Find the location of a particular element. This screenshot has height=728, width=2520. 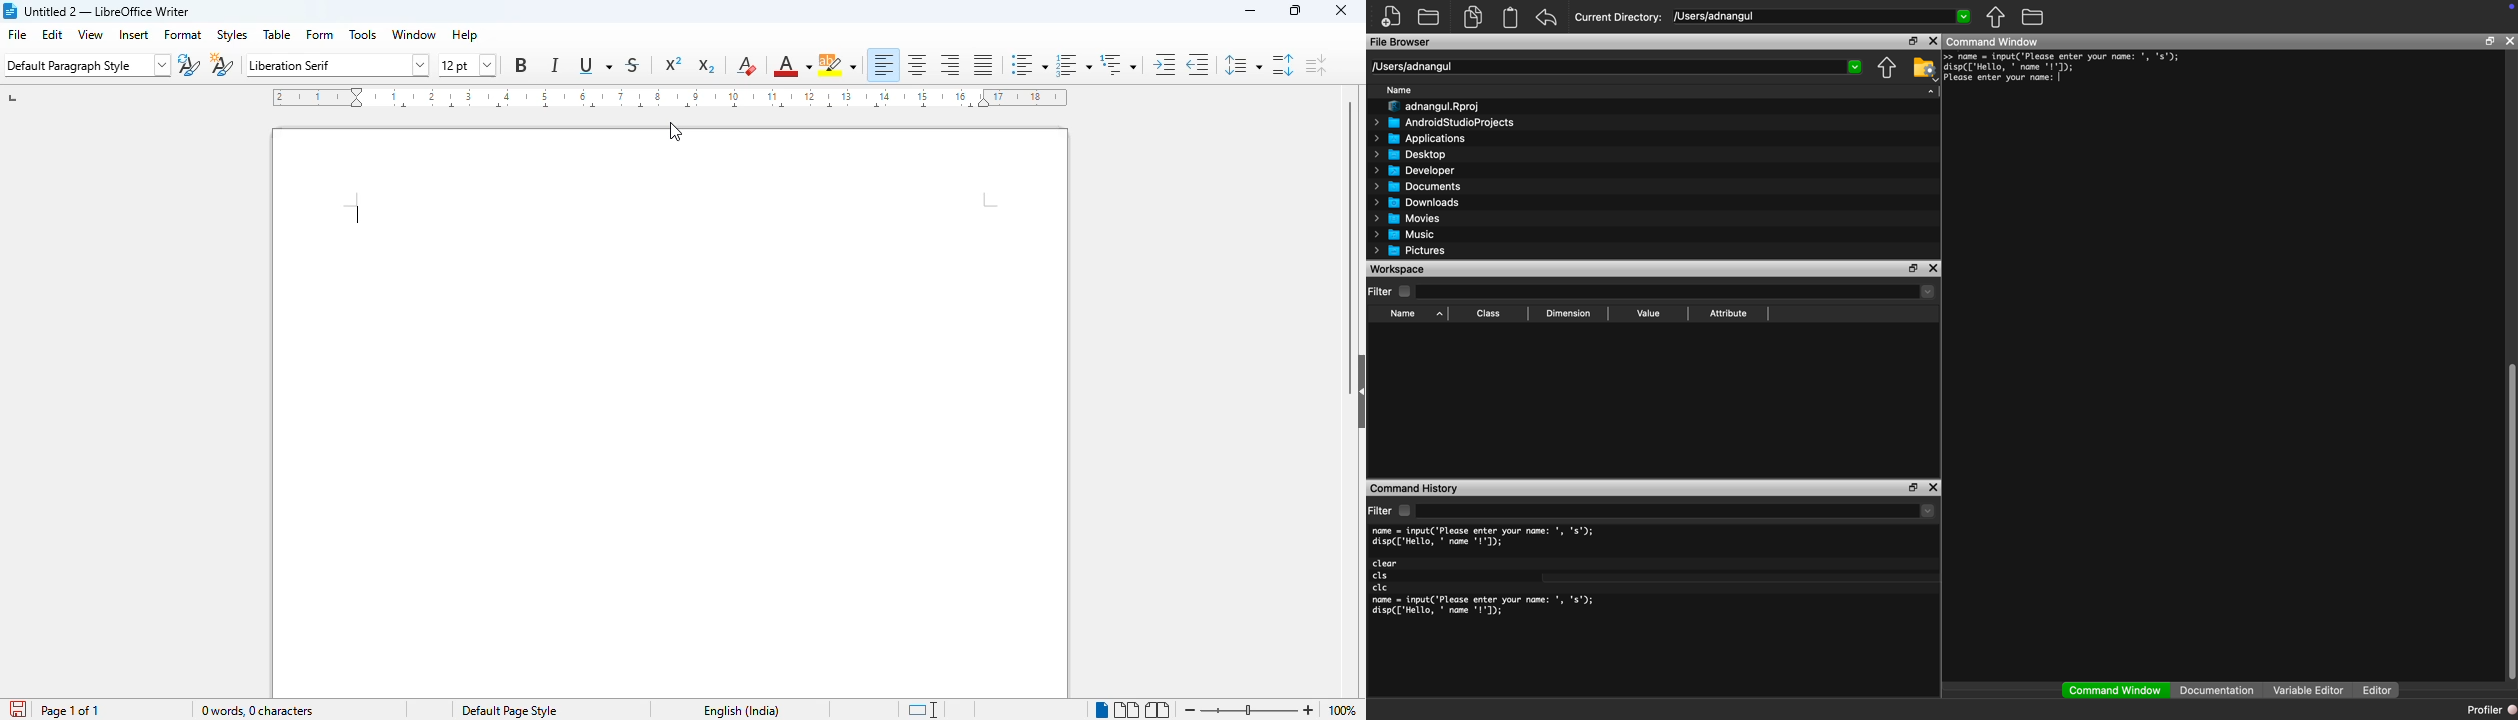

file is located at coordinates (17, 34).